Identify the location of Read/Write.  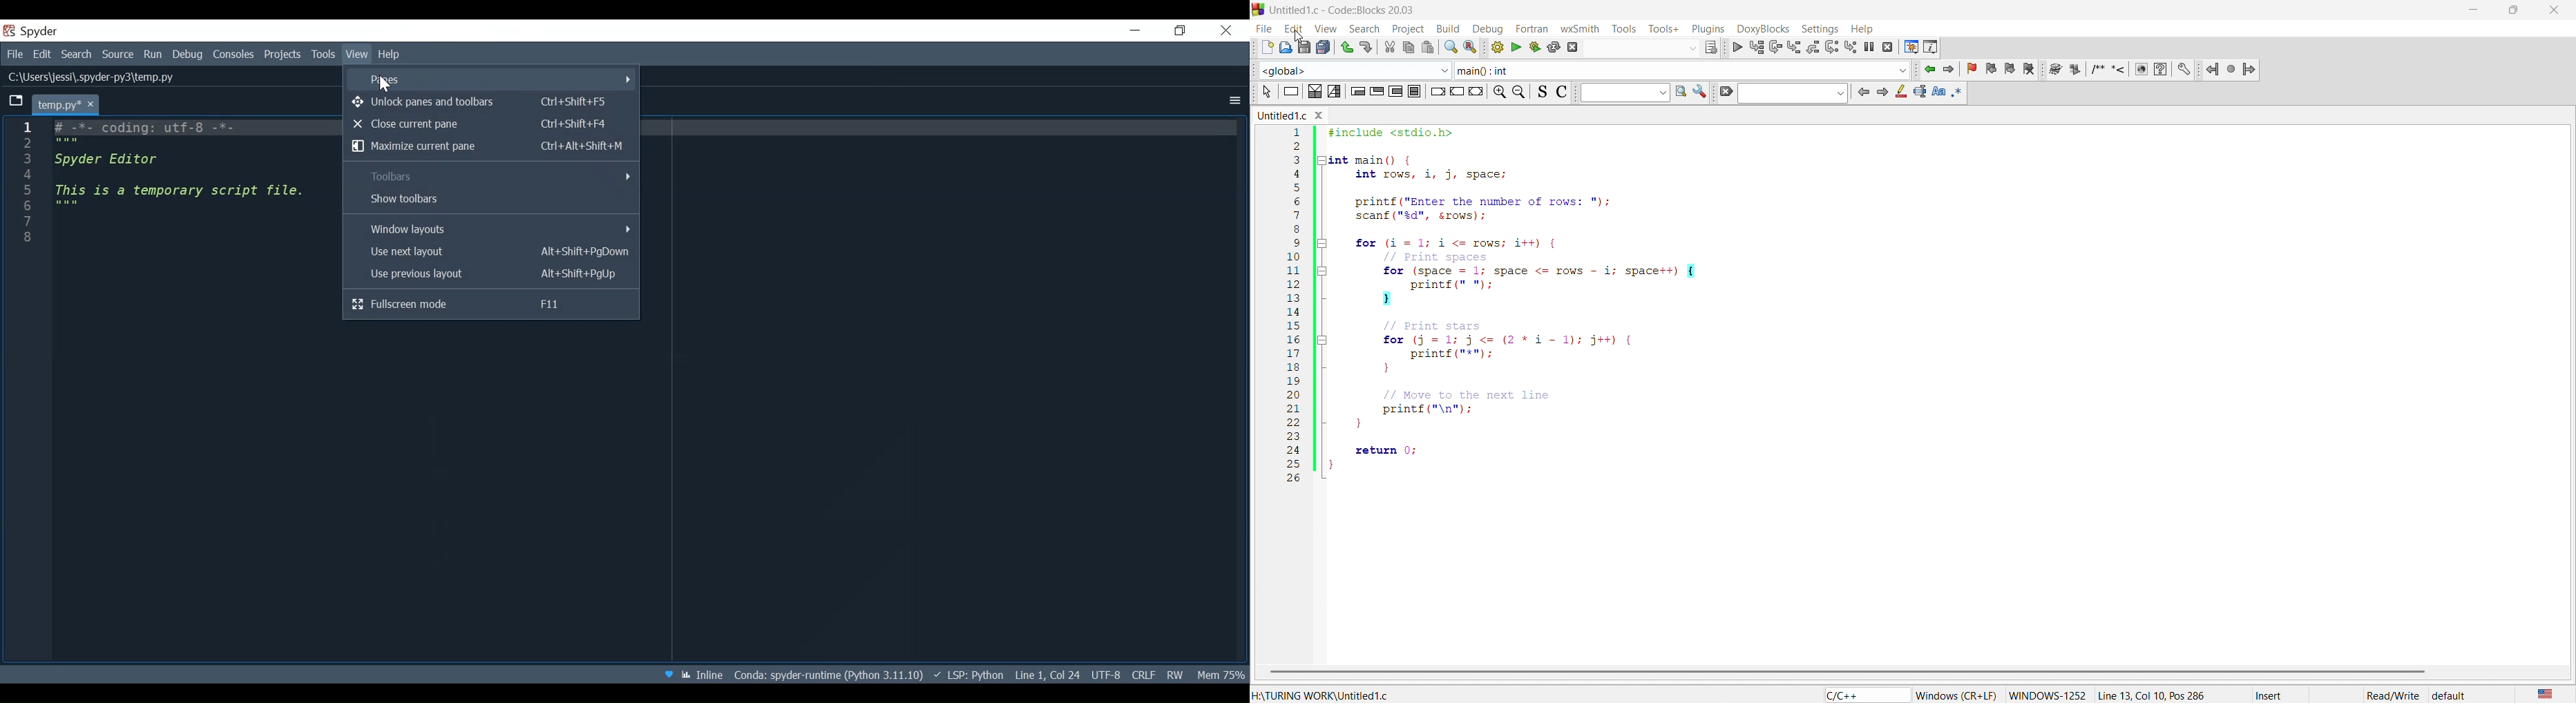
(2392, 695).